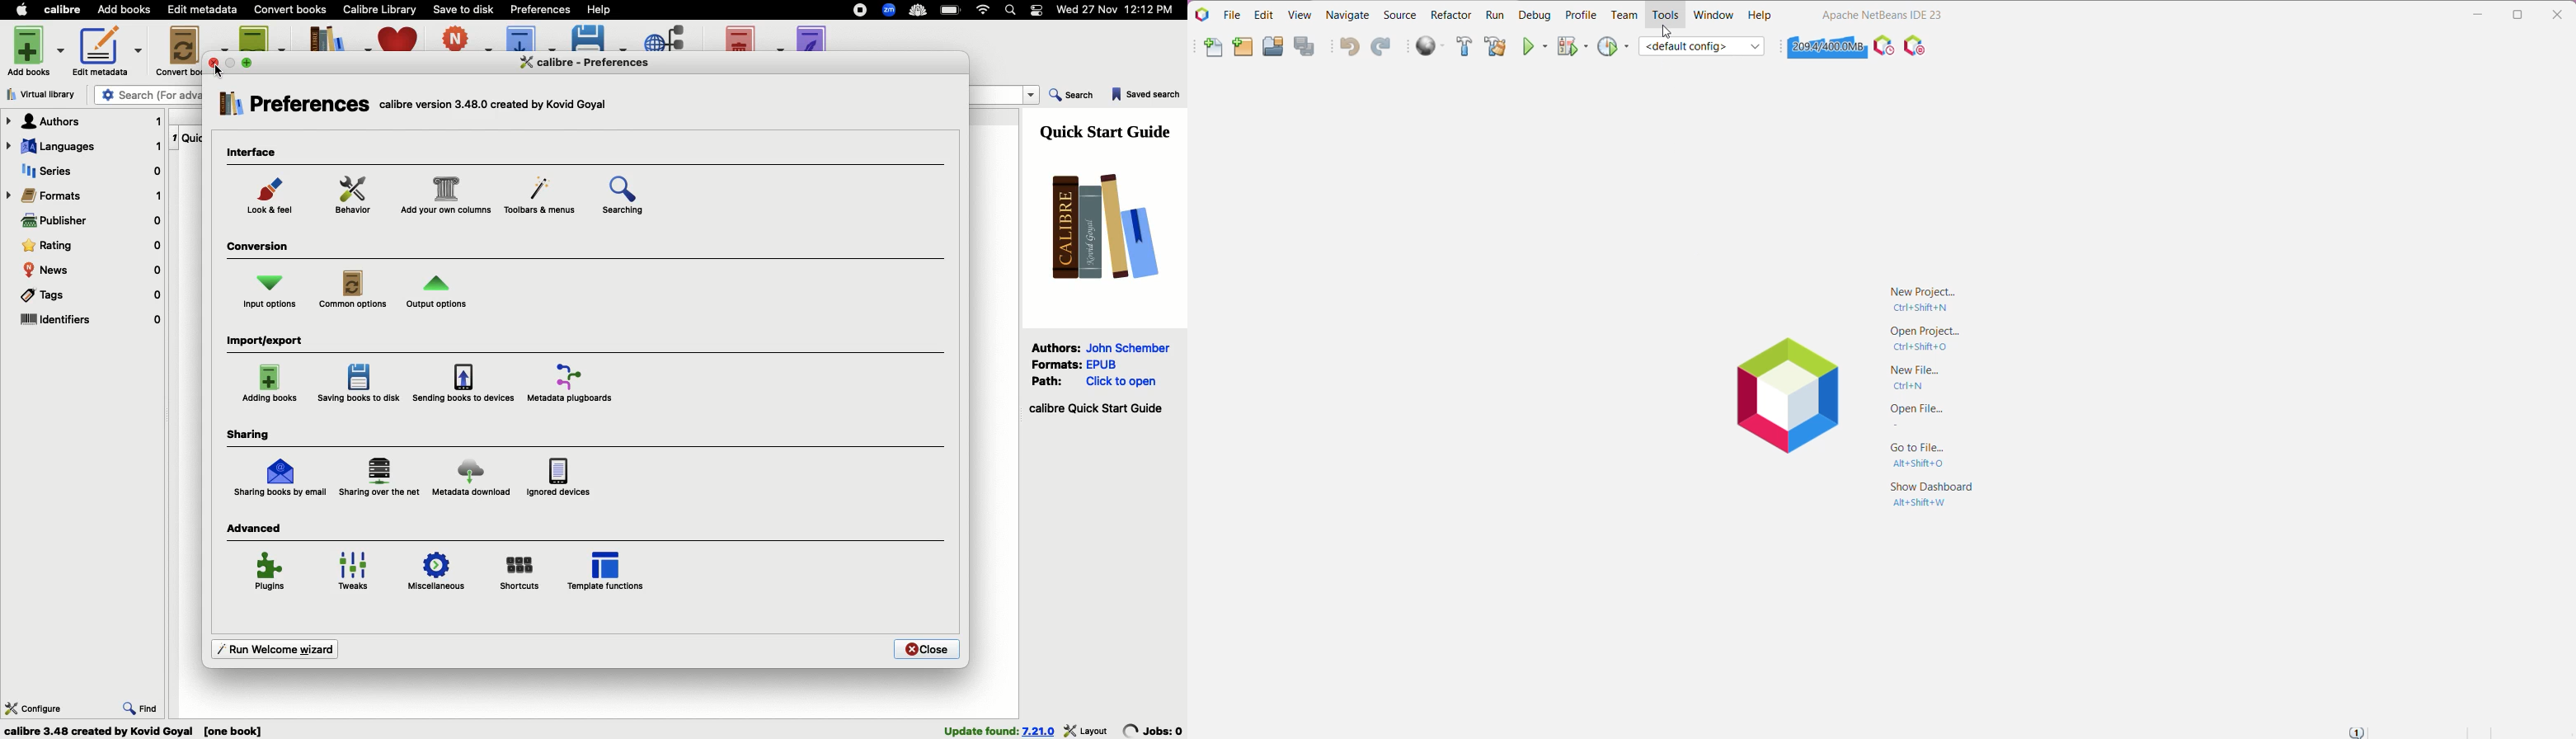 The image size is (2576, 756). What do you see at coordinates (980, 730) in the screenshot?
I see `found` at bounding box center [980, 730].